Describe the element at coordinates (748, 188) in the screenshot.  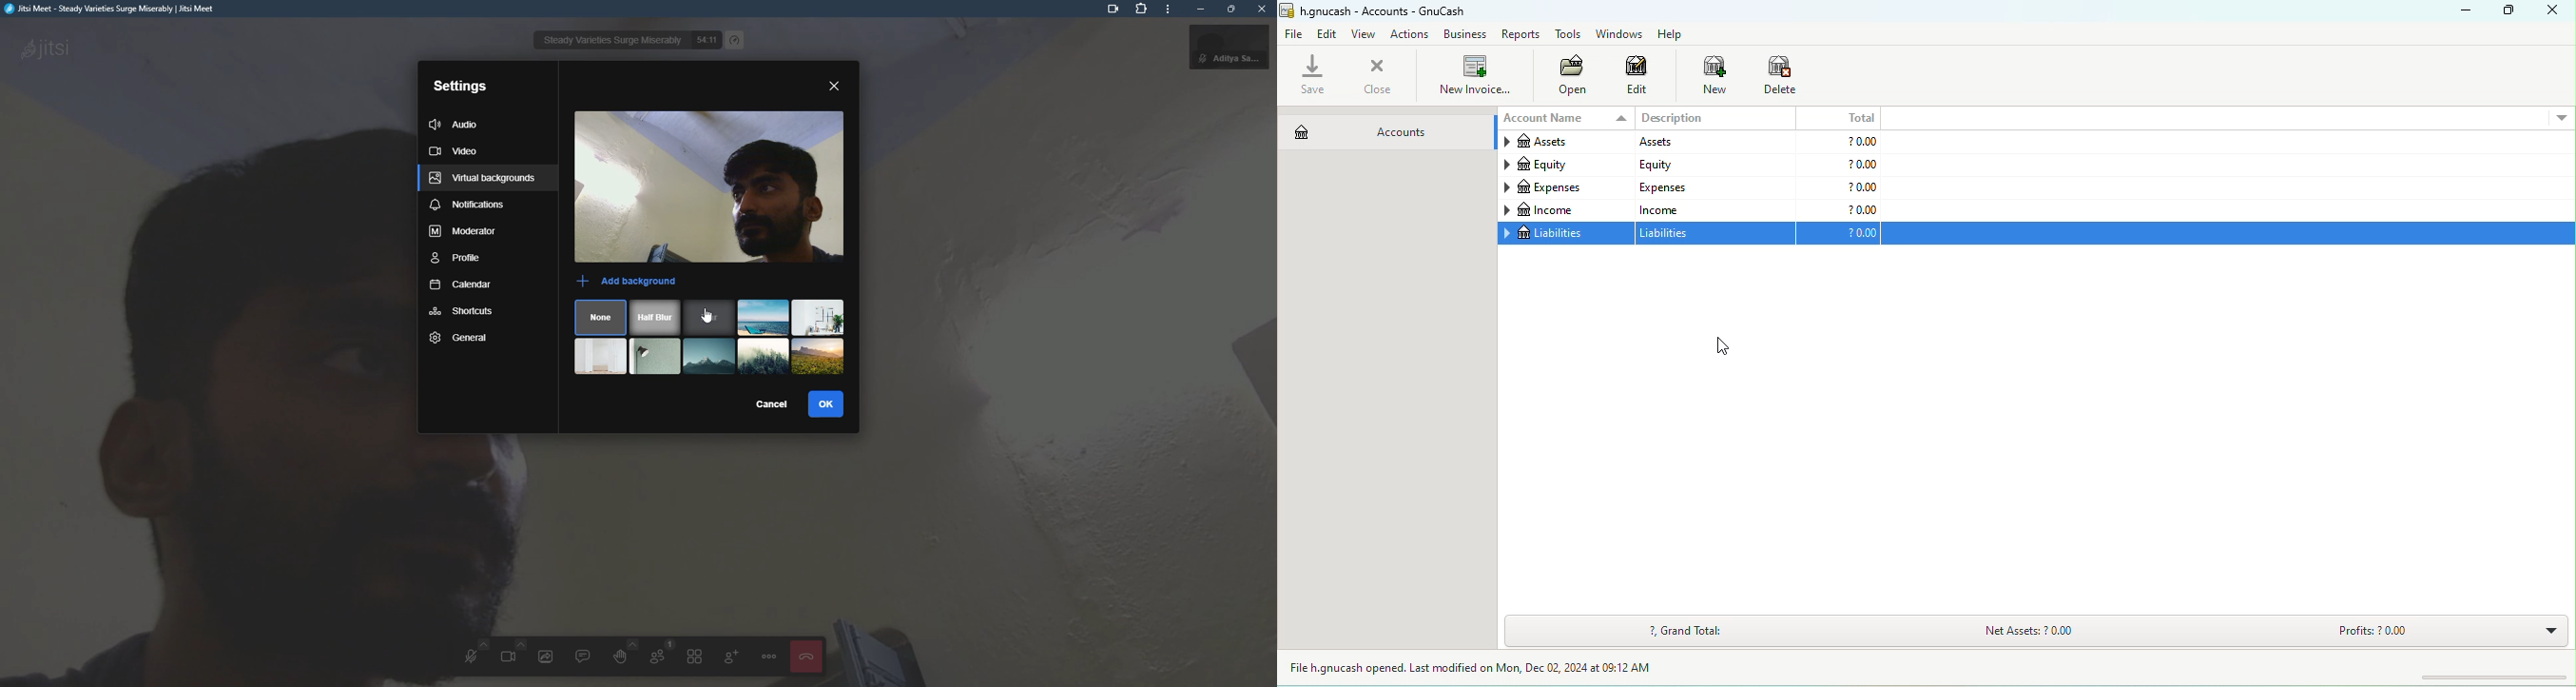
I see `video` at that location.